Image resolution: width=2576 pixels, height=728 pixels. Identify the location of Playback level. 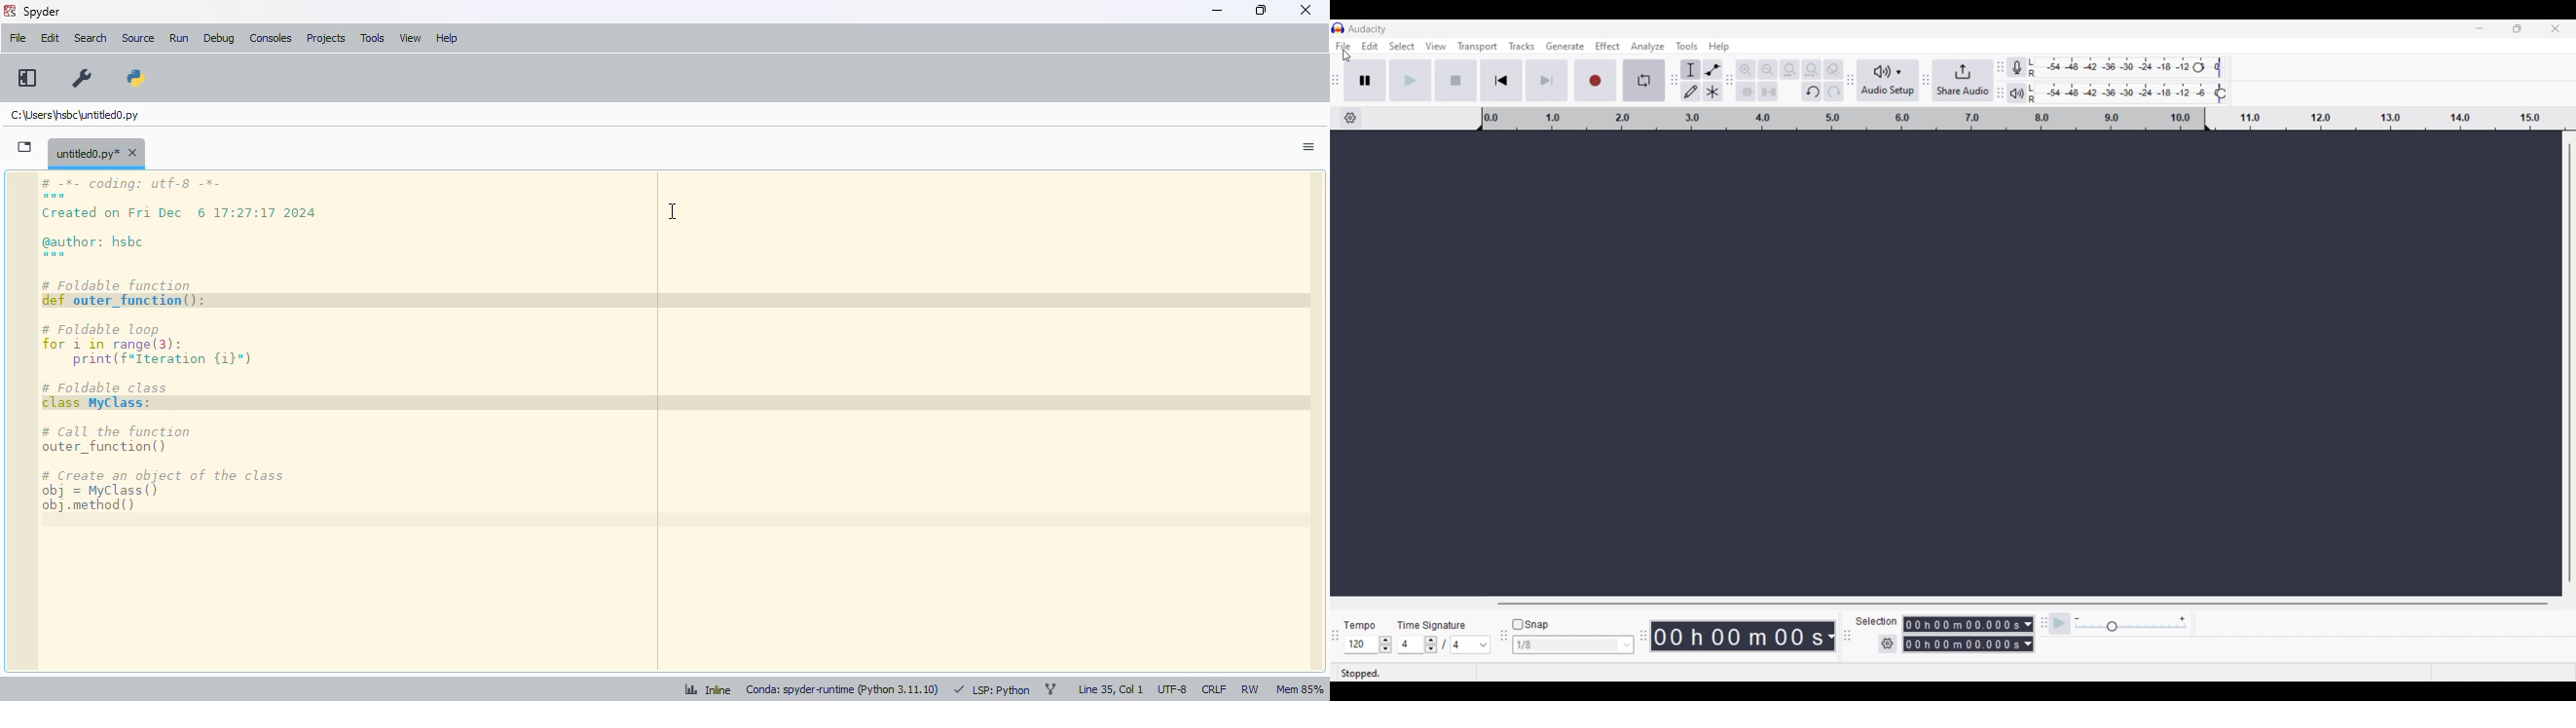
(2136, 93).